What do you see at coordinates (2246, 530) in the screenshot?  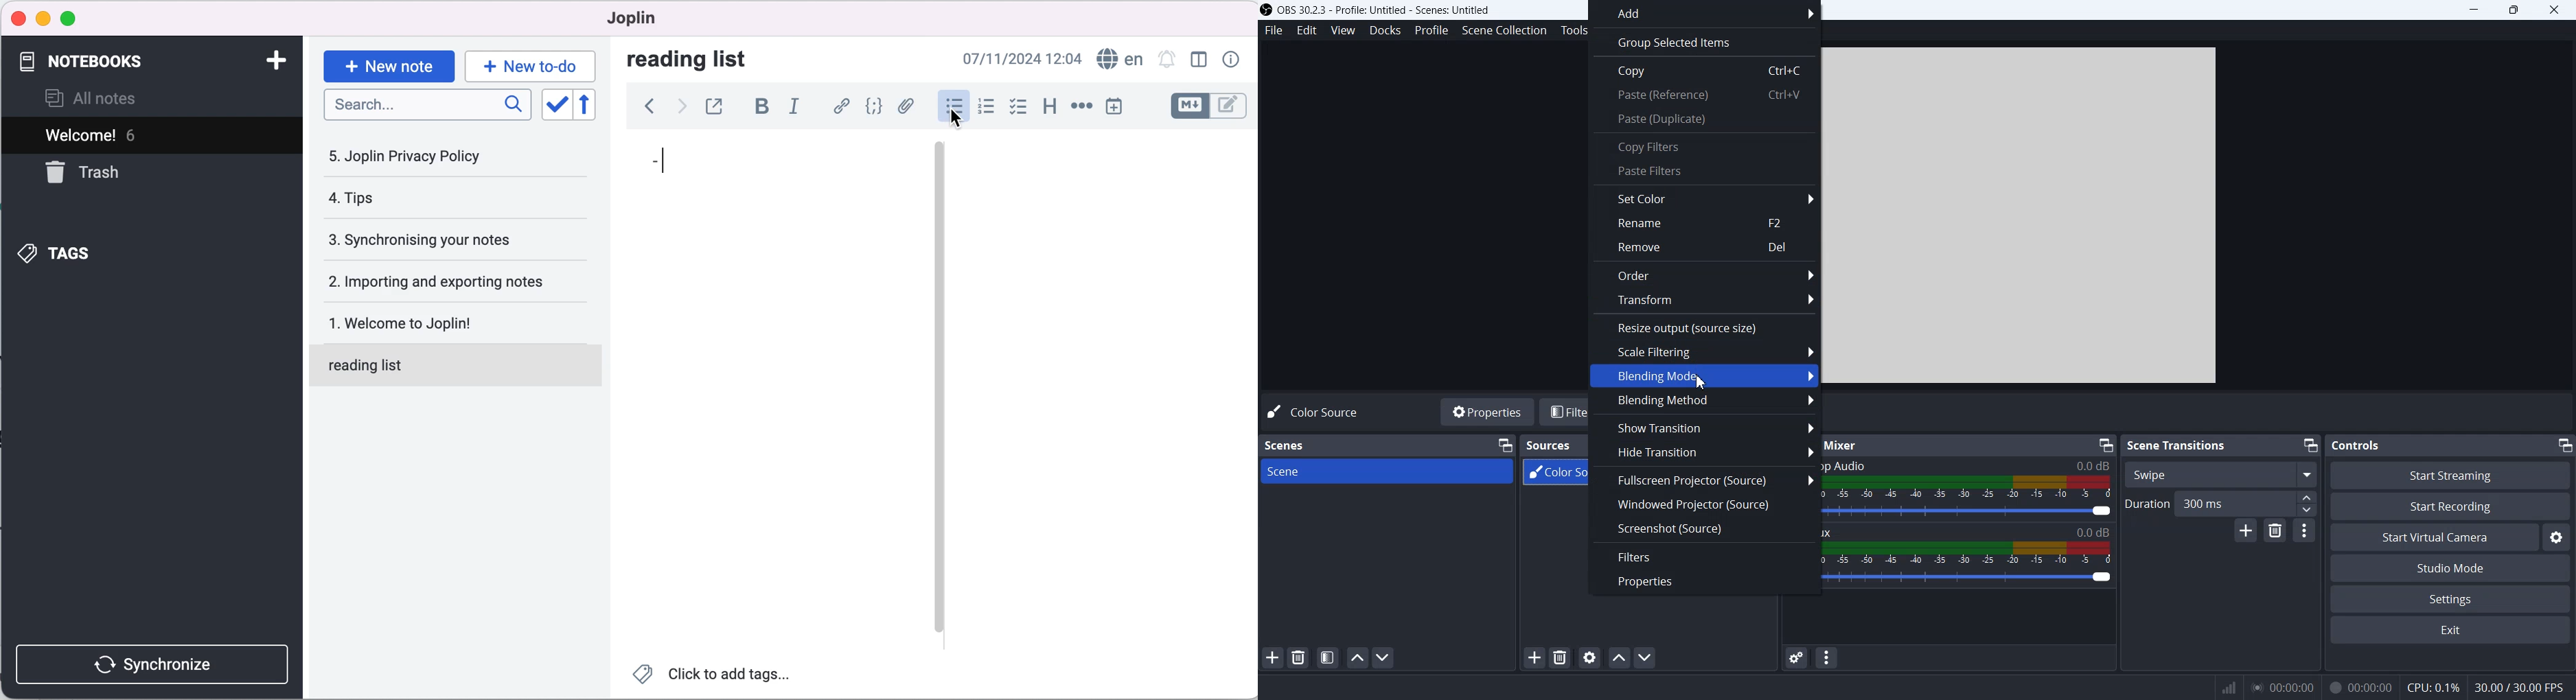 I see `Add configurable transition` at bounding box center [2246, 530].